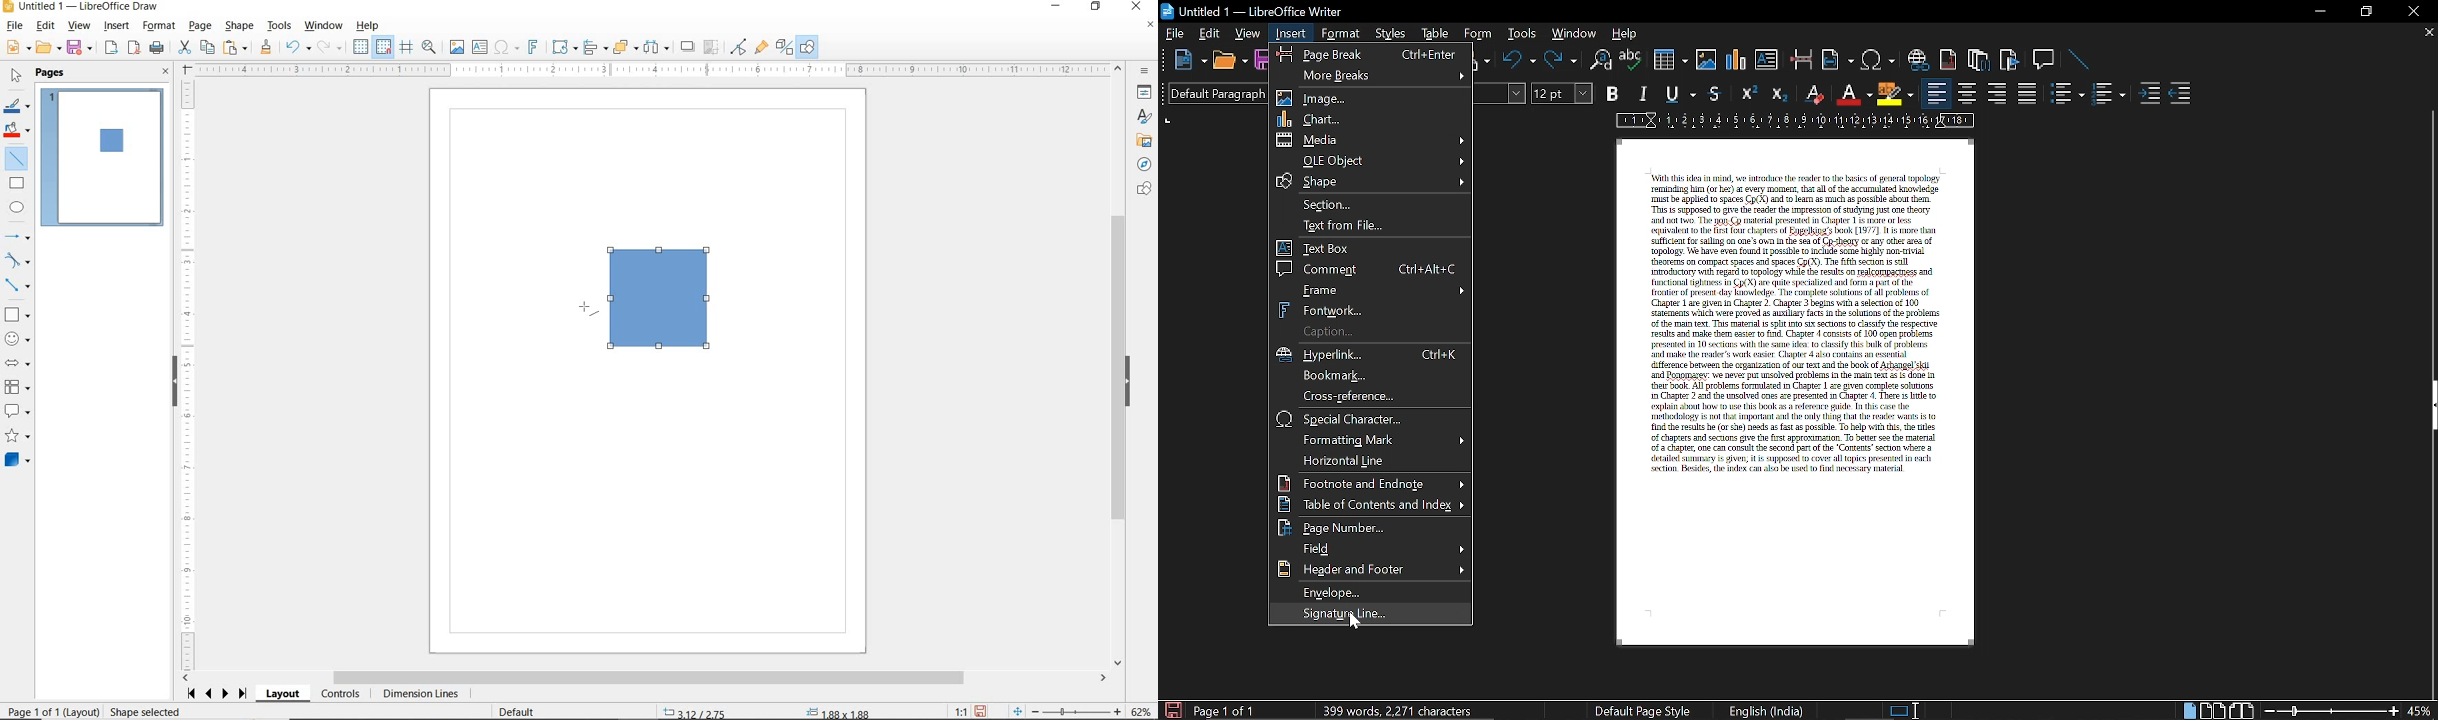 The height and width of the screenshot is (728, 2464). Describe the element at coordinates (1390, 34) in the screenshot. I see `styles` at that location.